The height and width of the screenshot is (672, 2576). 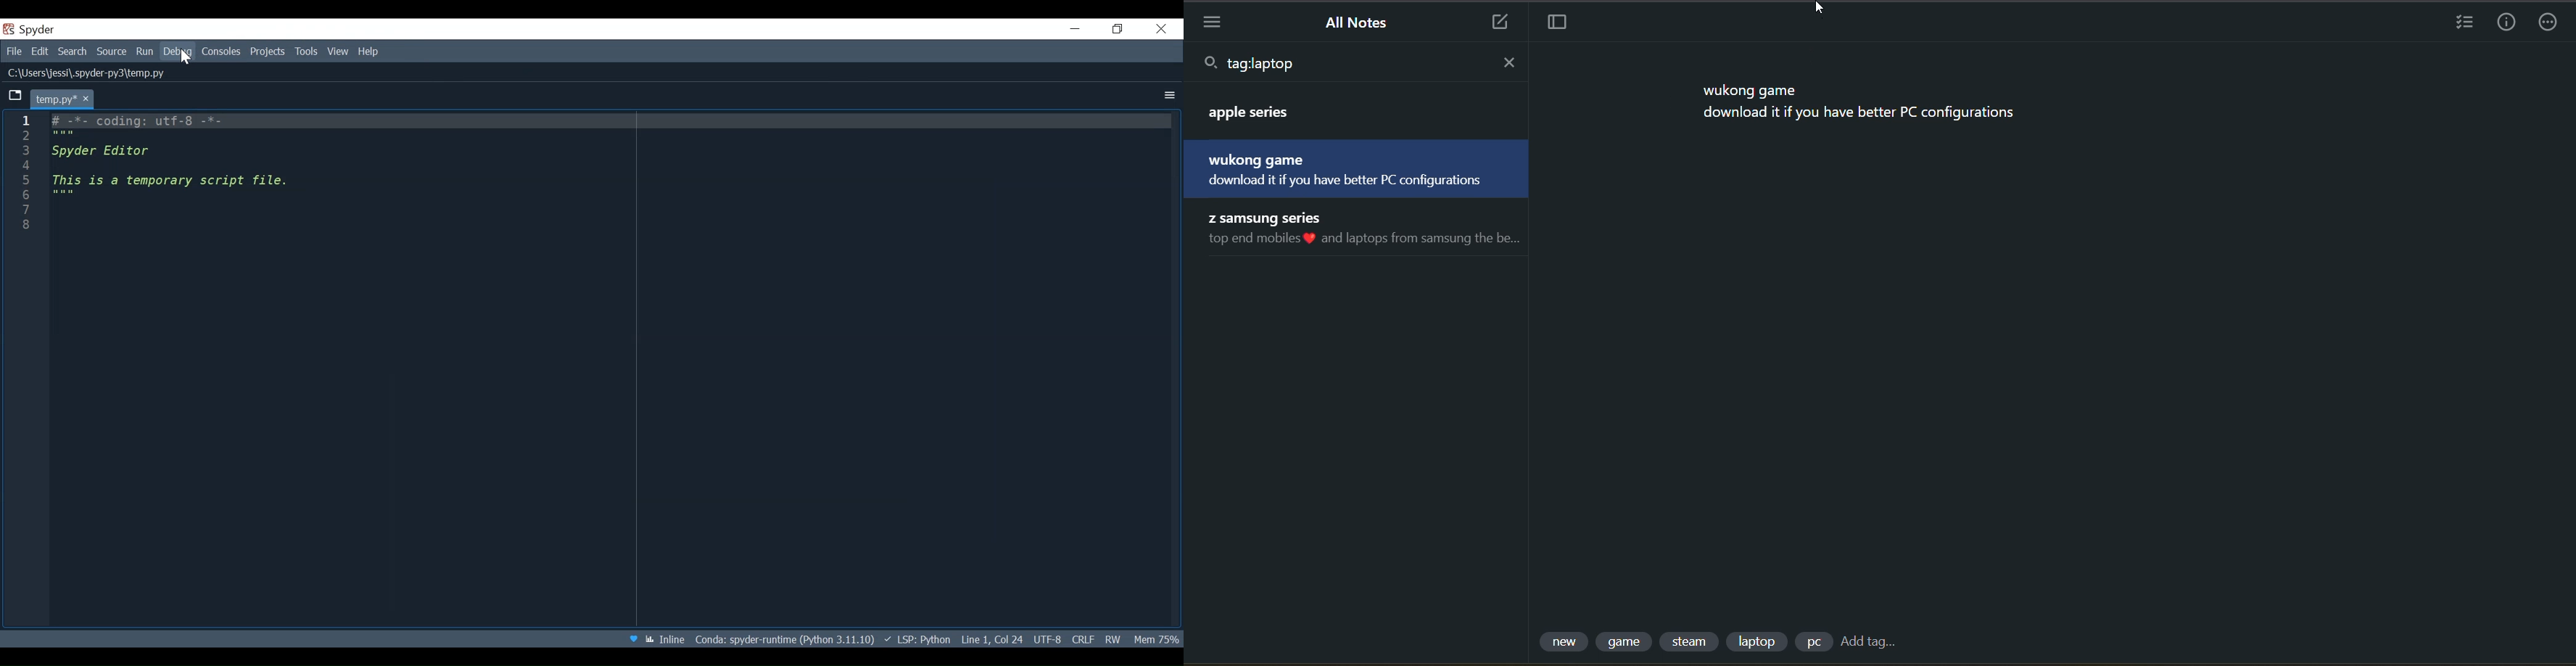 I want to click on tag 3, so click(x=1691, y=641).